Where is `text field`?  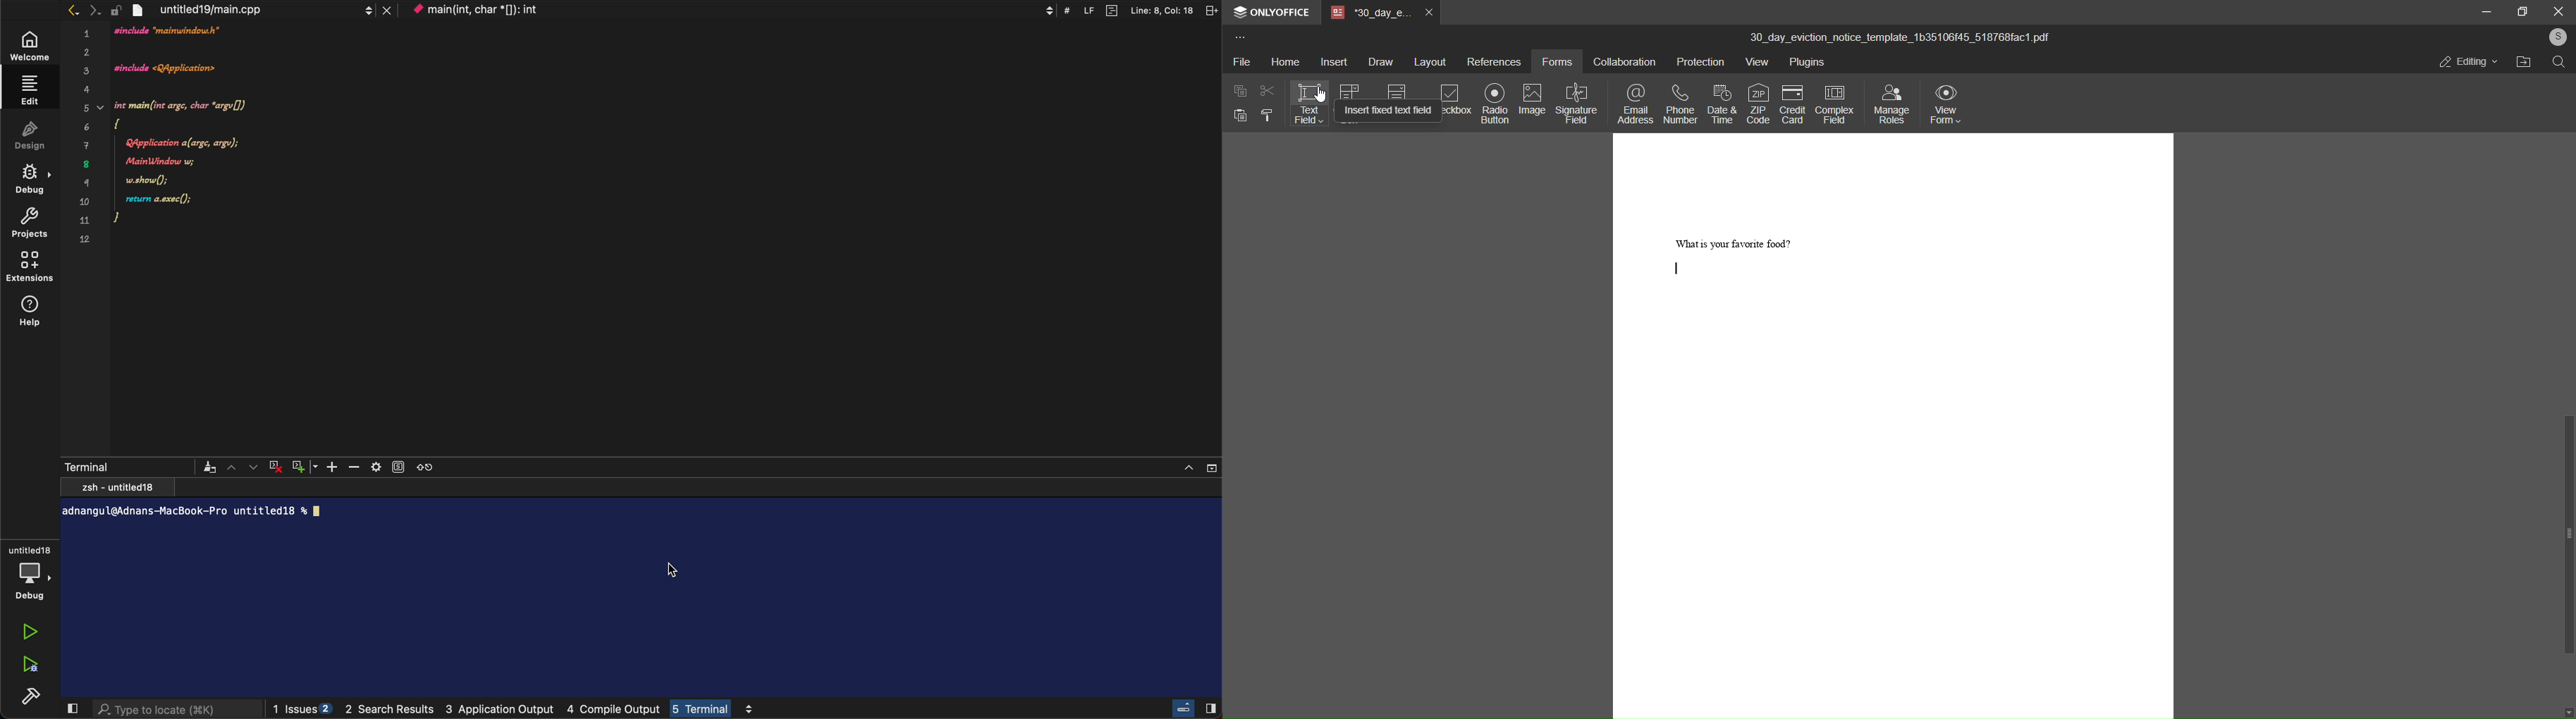 text field is located at coordinates (1309, 105).